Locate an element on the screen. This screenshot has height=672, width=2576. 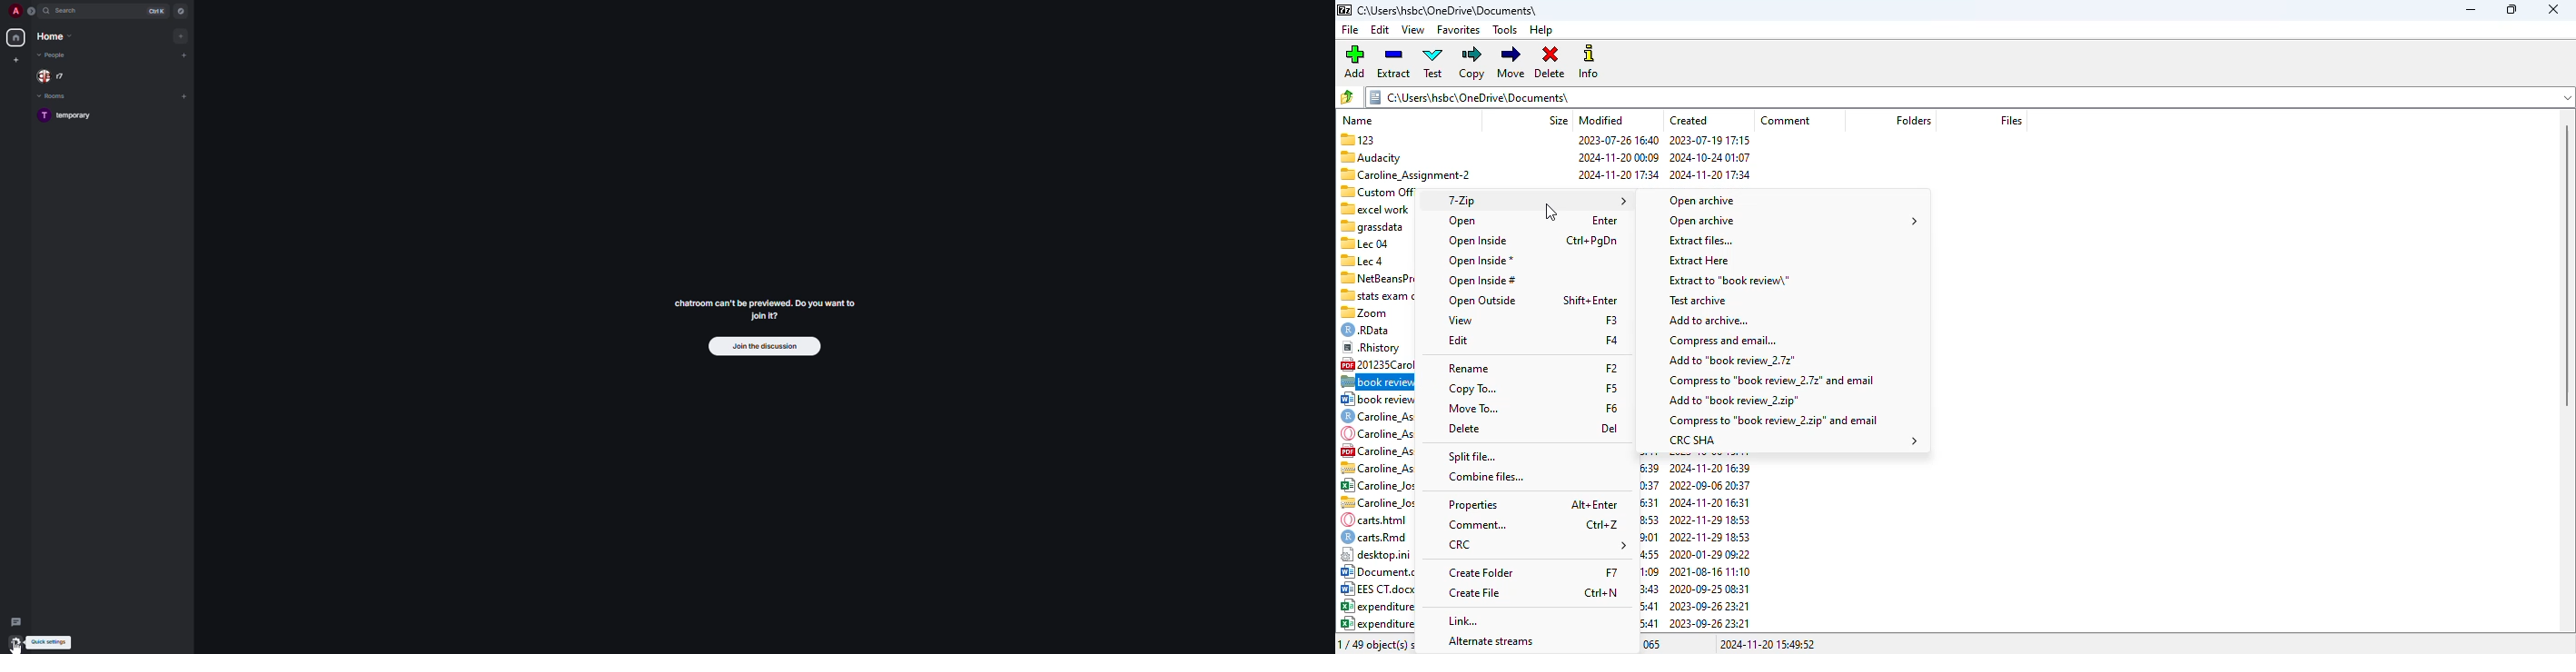
comment is located at coordinates (1787, 121).